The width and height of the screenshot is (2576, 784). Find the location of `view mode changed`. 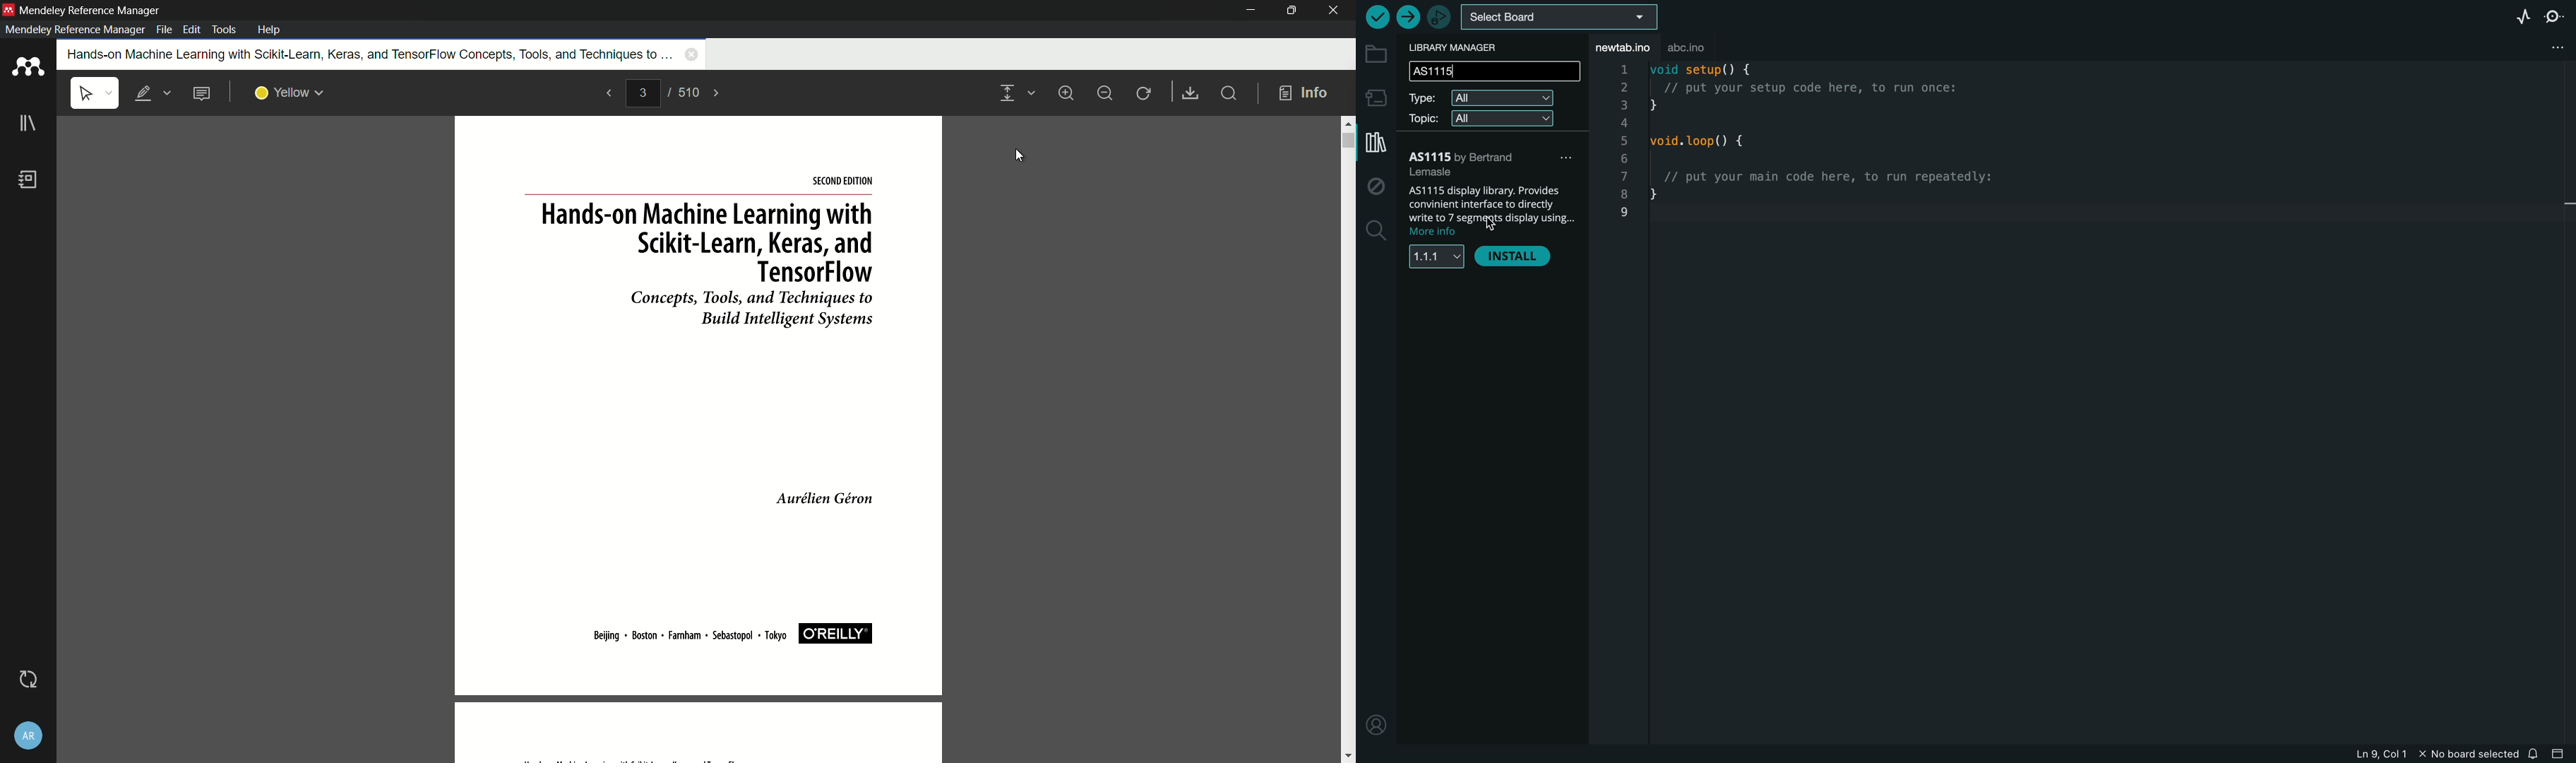

view mode changed is located at coordinates (700, 439).